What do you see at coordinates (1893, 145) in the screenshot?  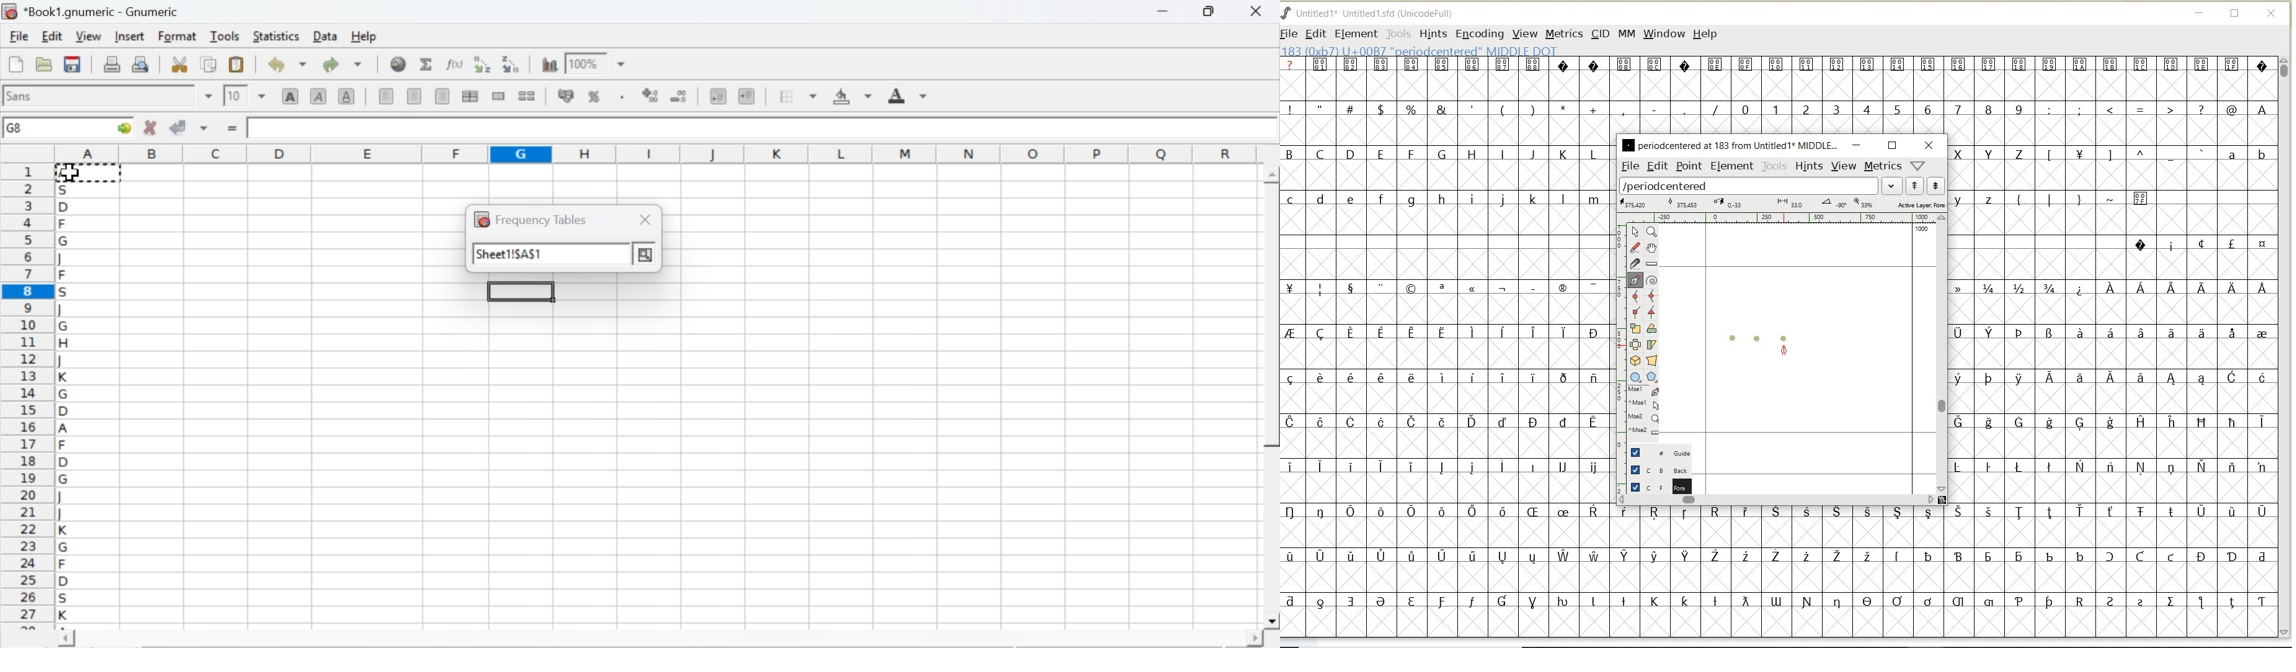 I see `restore` at bounding box center [1893, 145].